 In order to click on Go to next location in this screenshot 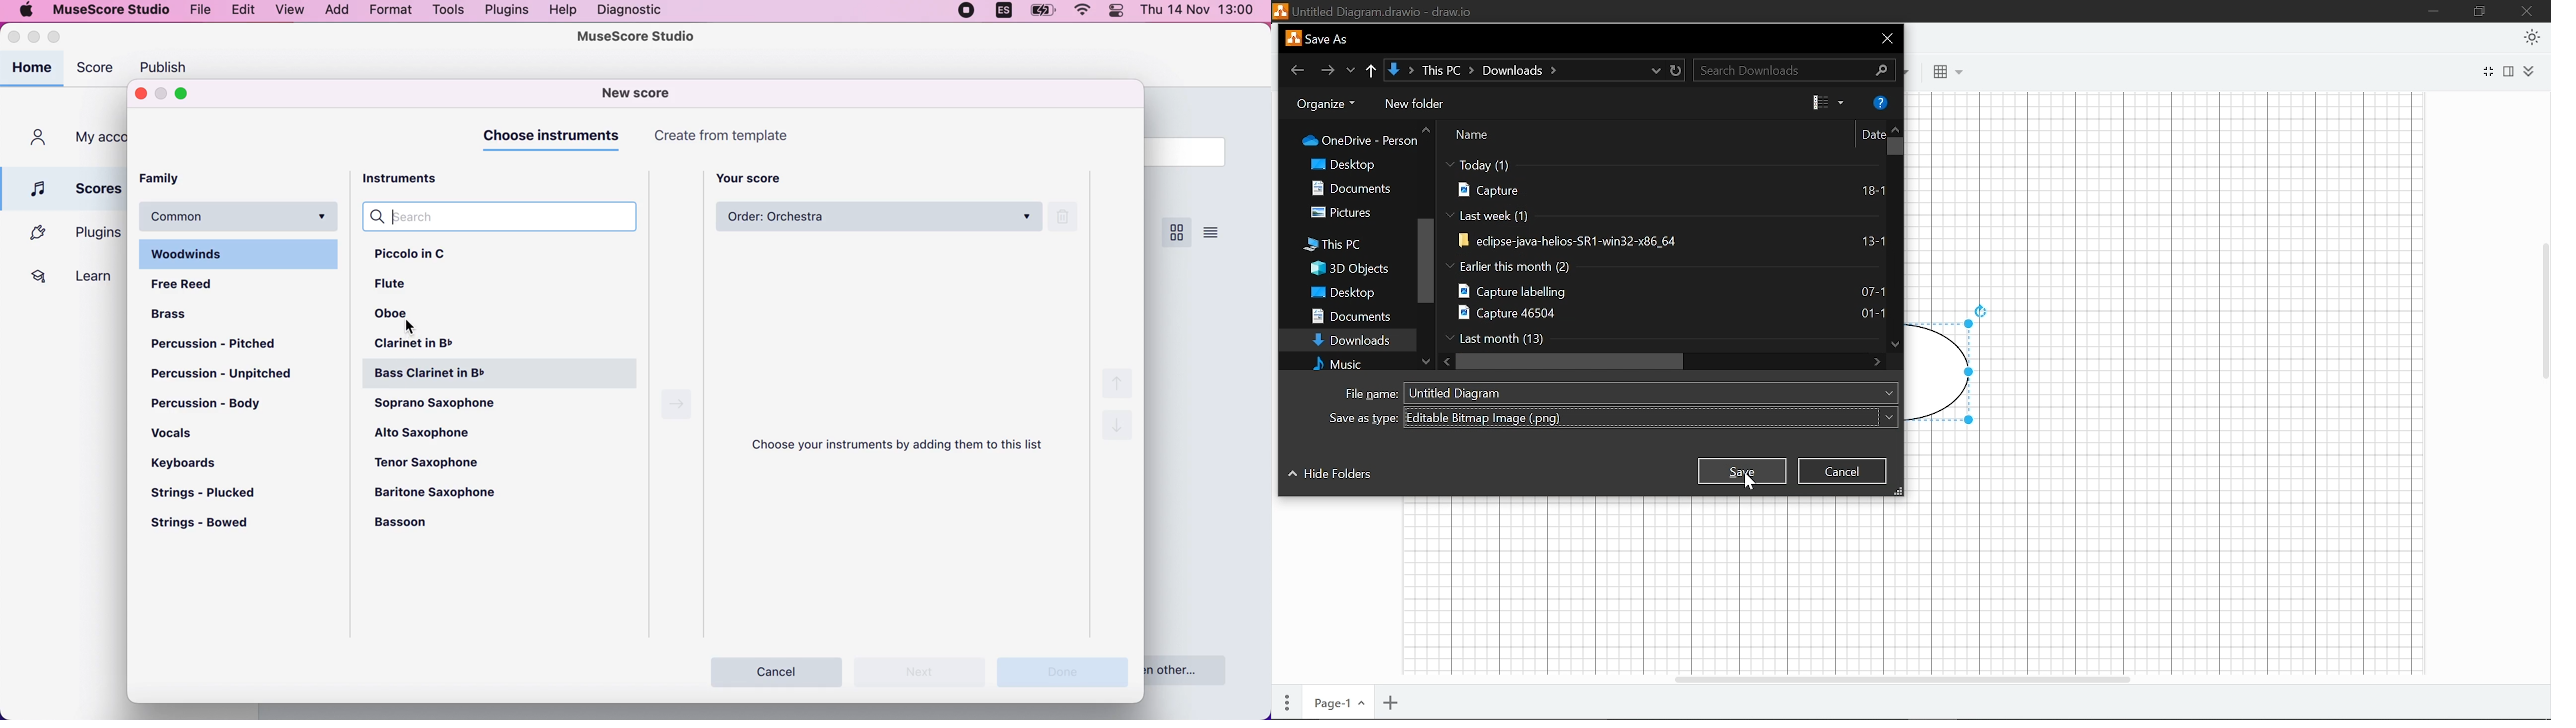, I will do `click(1326, 70)`.